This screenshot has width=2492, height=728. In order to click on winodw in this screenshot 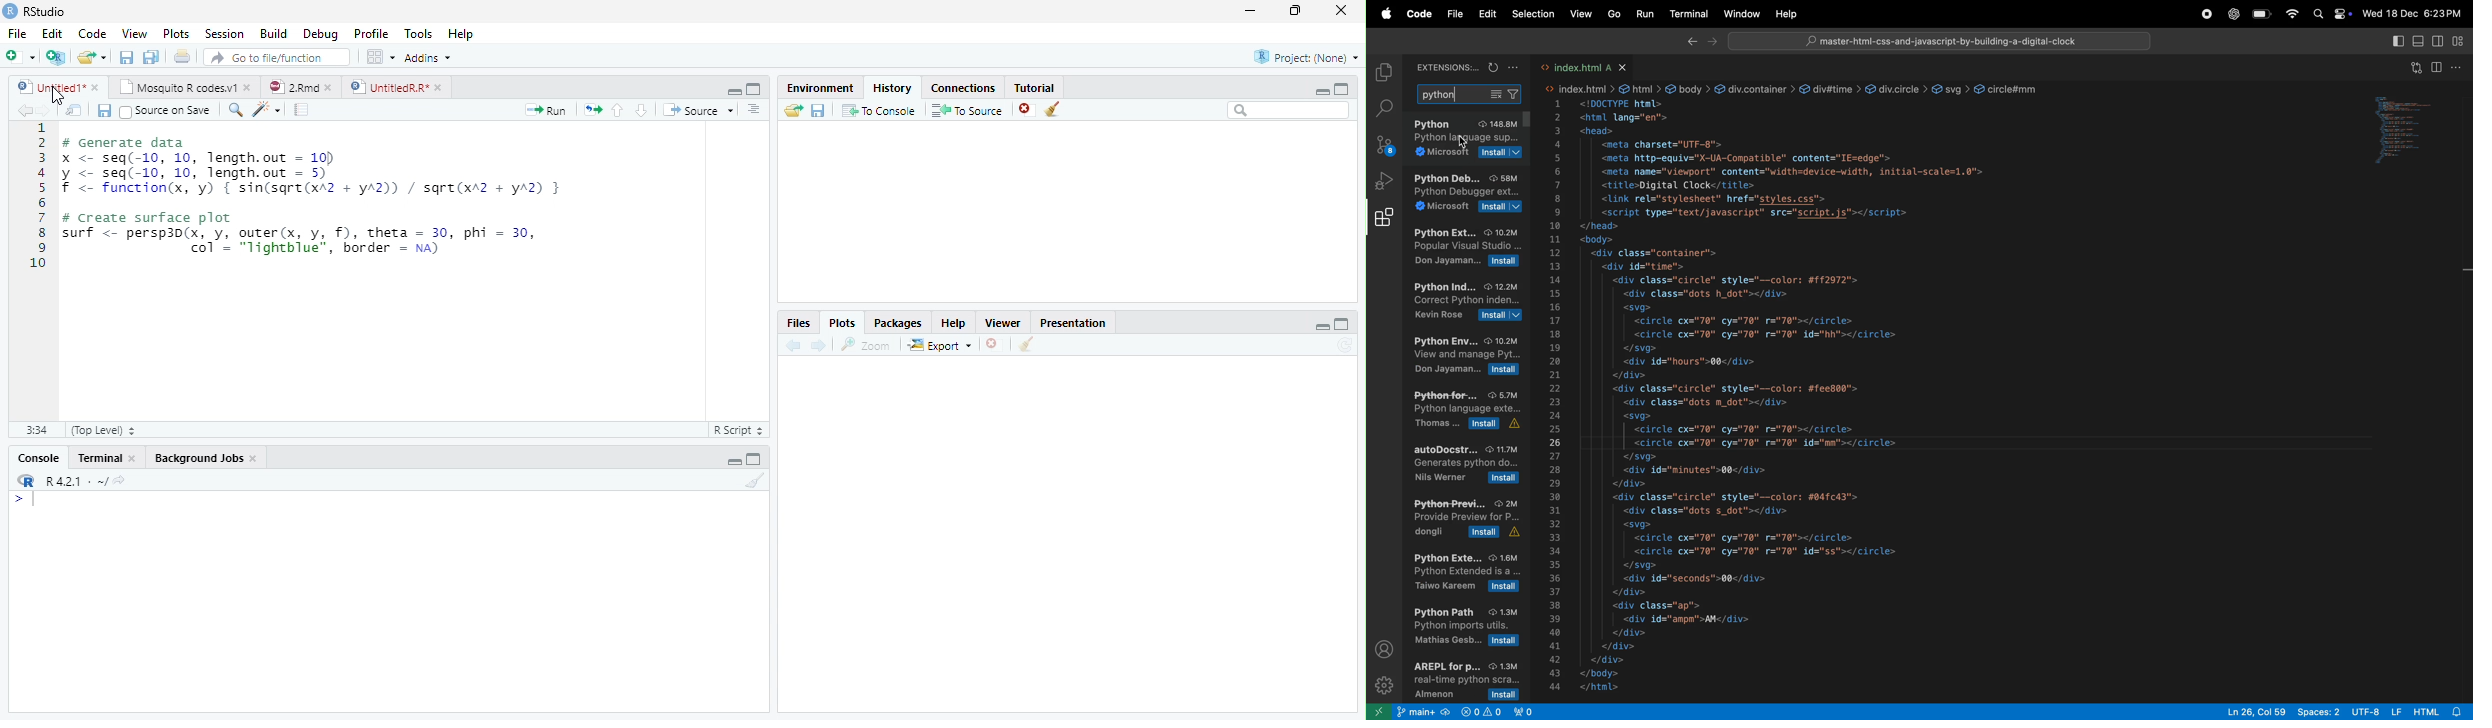, I will do `click(1741, 14)`.